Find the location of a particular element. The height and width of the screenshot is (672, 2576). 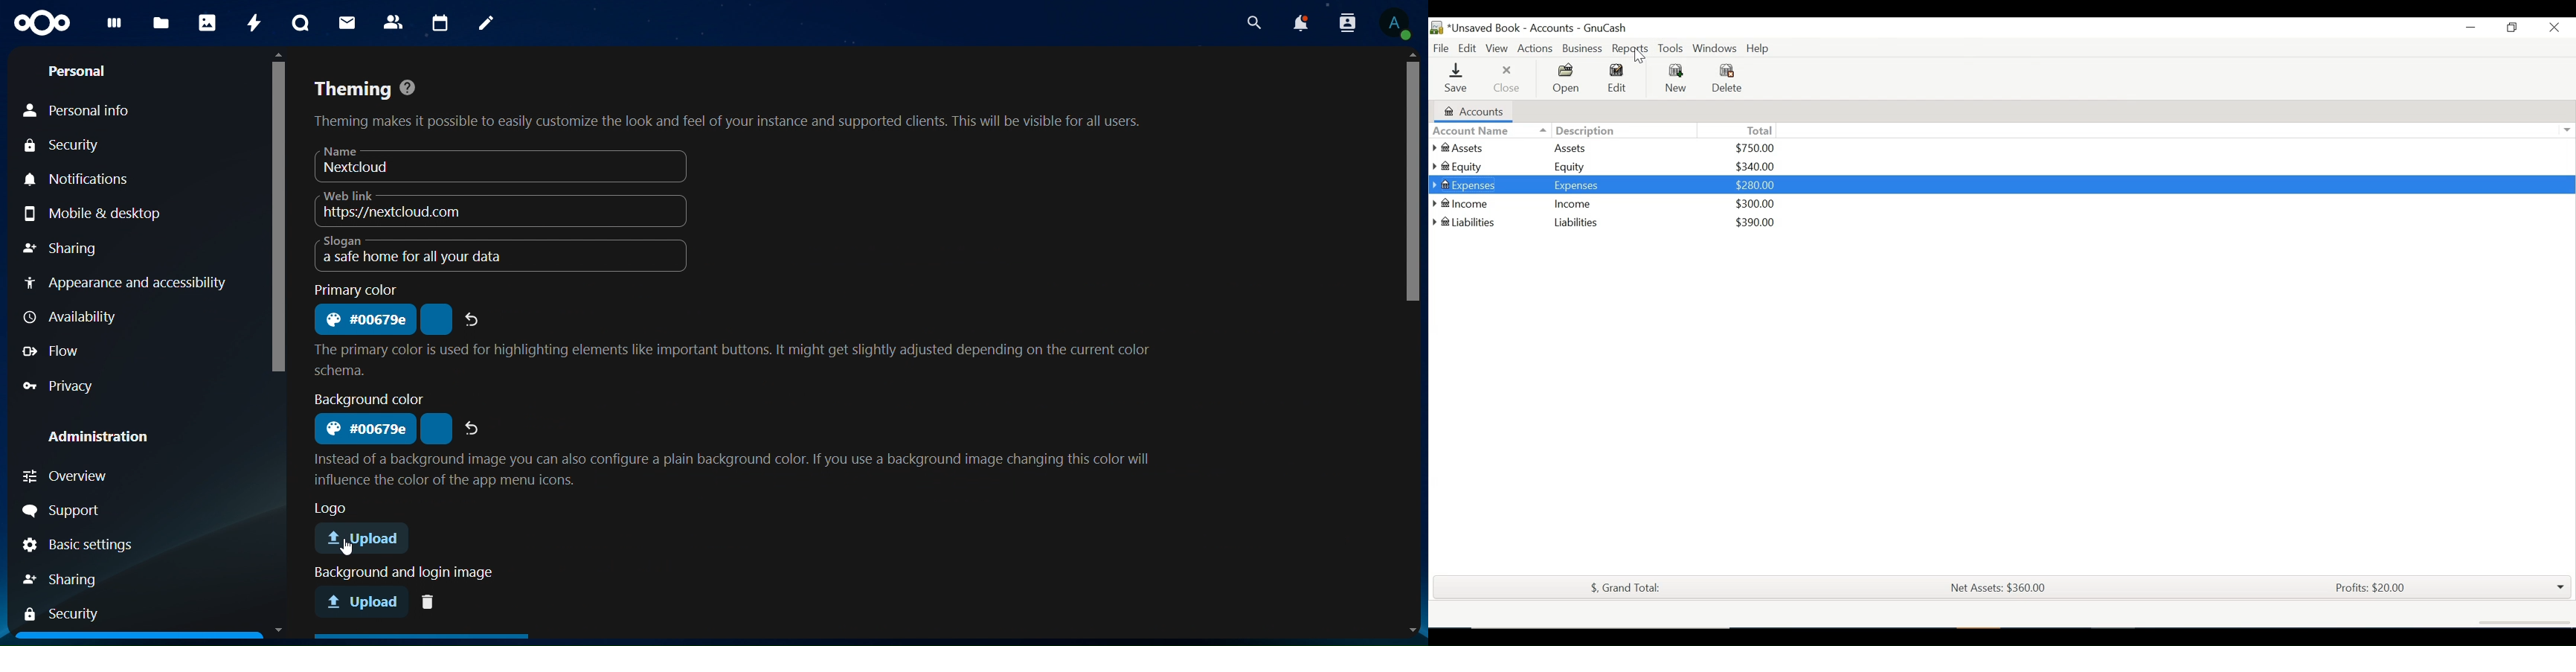

Net Assets: $360.00 is located at coordinates (2001, 587).